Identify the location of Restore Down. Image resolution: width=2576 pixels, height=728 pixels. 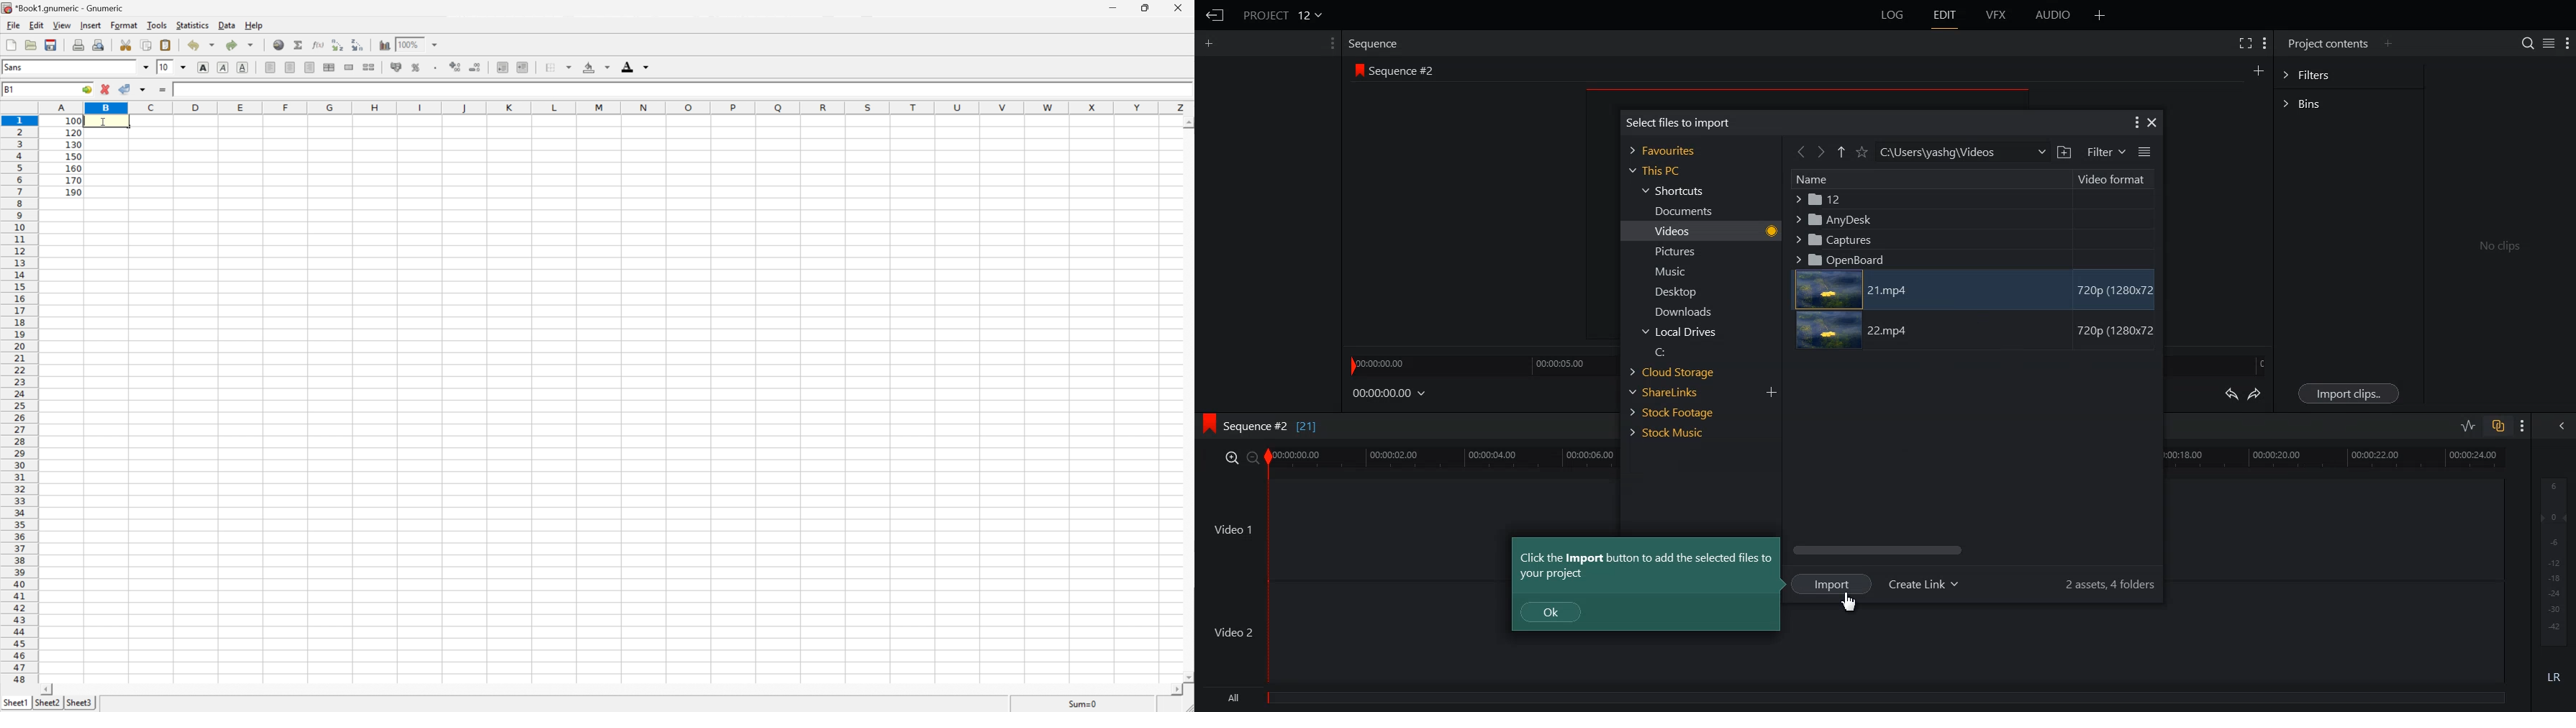
(1145, 8).